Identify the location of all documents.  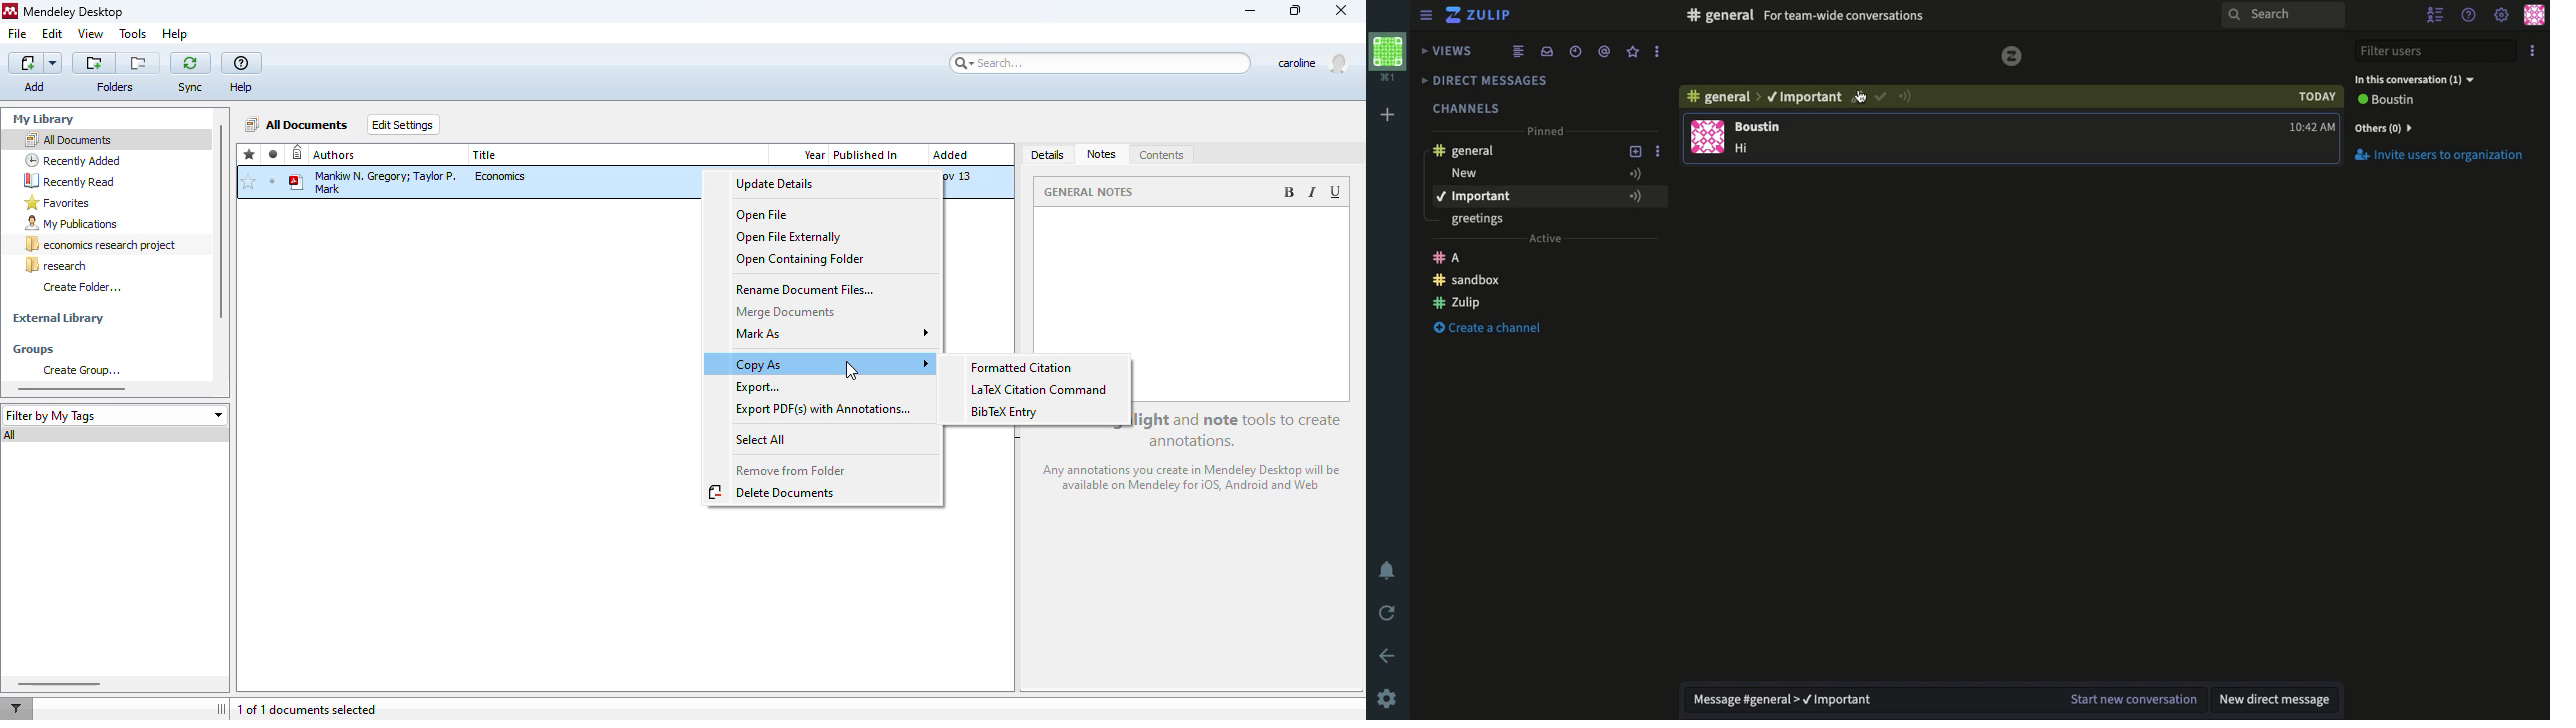
(298, 124).